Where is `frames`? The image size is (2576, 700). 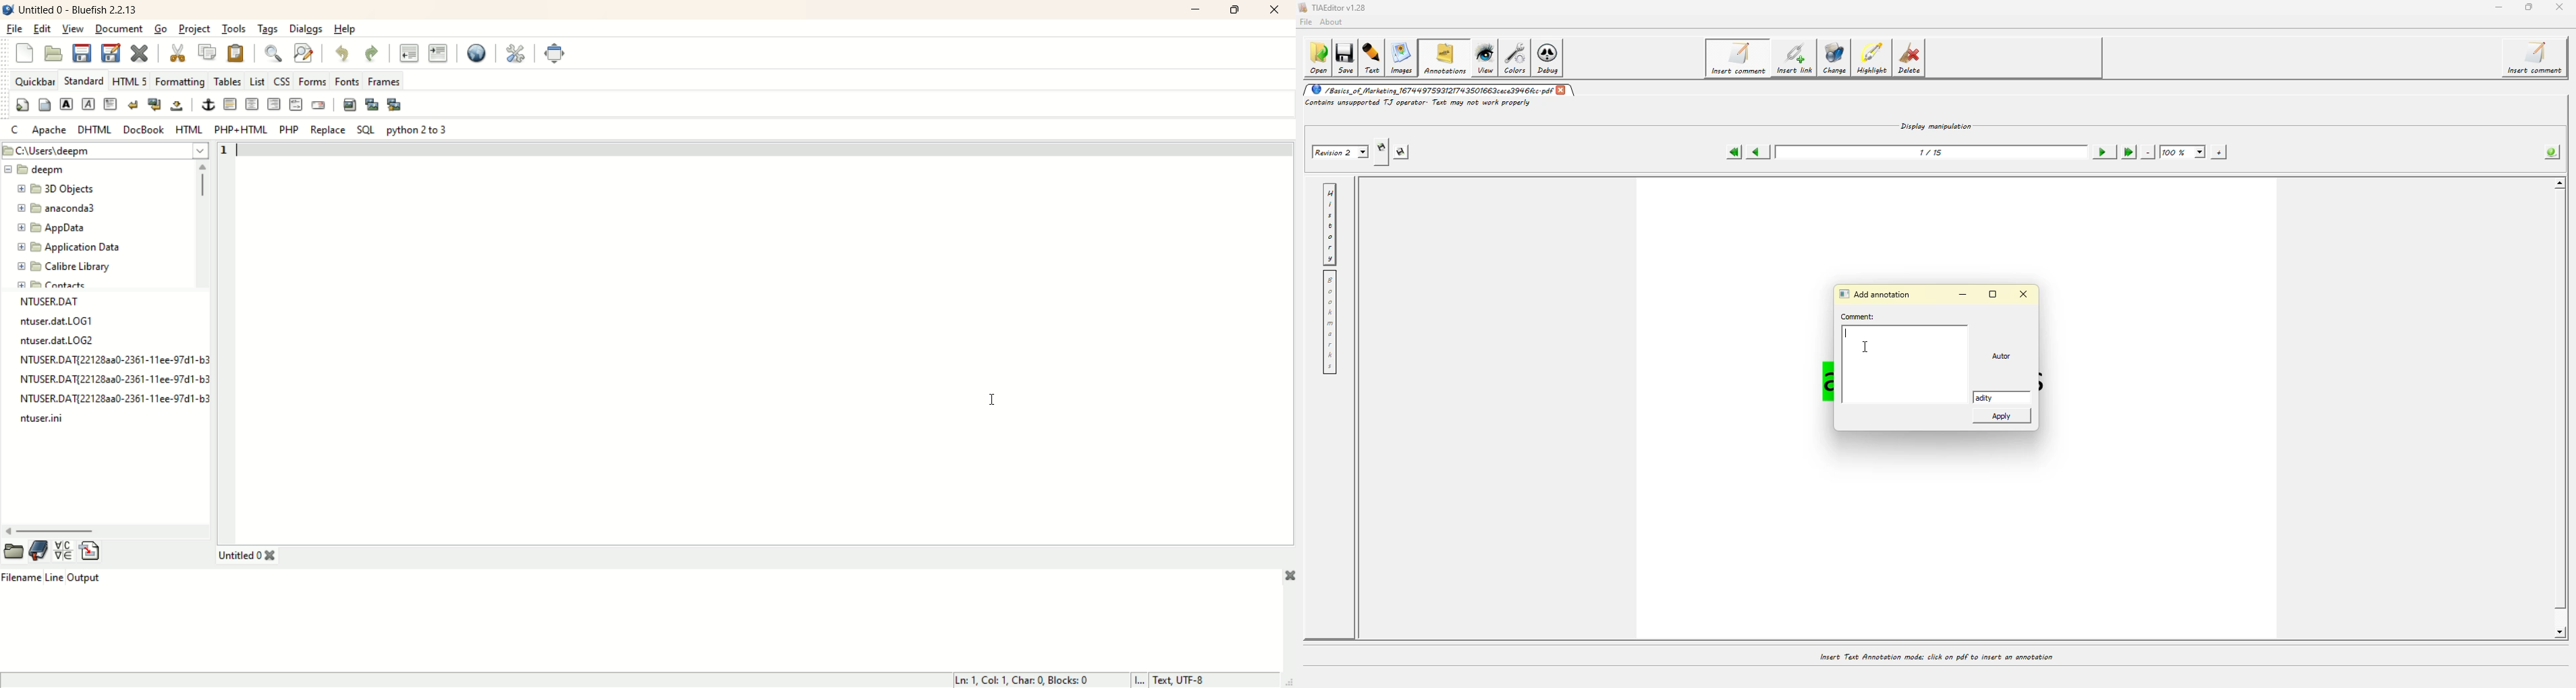
frames is located at coordinates (385, 82).